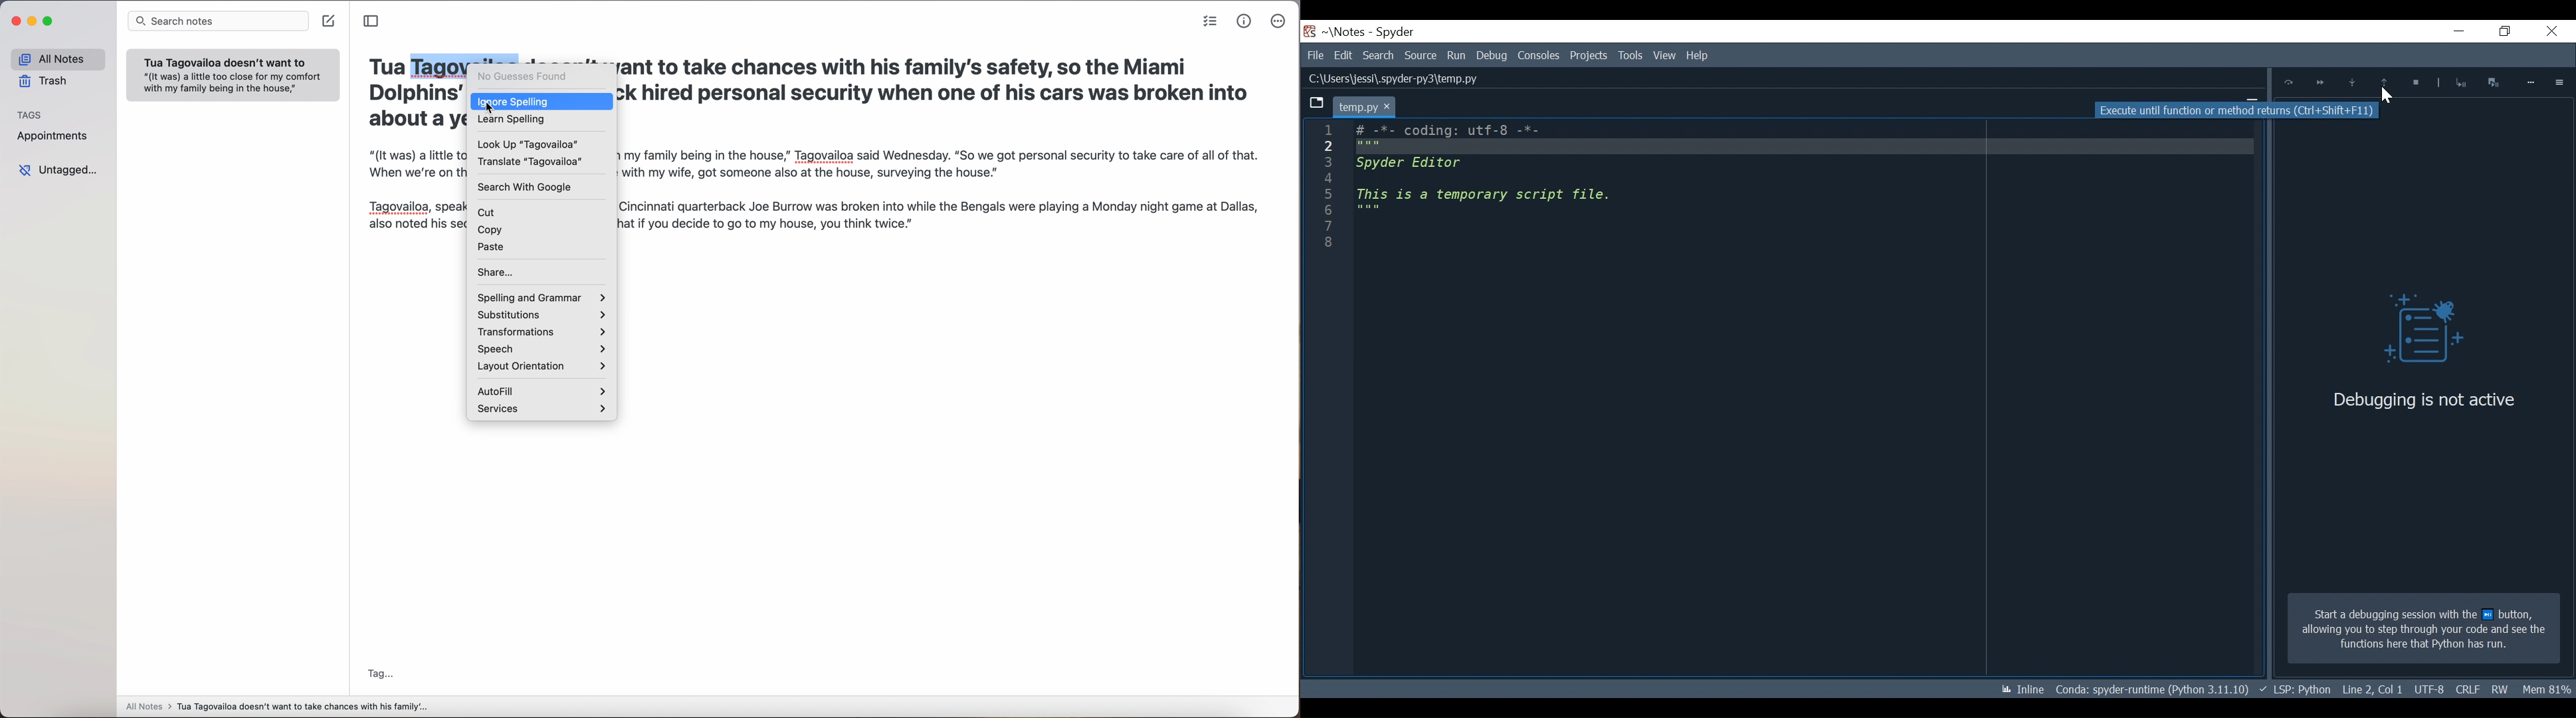  Describe the element at coordinates (2560, 82) in the screenshot. I see `Options` at that location.